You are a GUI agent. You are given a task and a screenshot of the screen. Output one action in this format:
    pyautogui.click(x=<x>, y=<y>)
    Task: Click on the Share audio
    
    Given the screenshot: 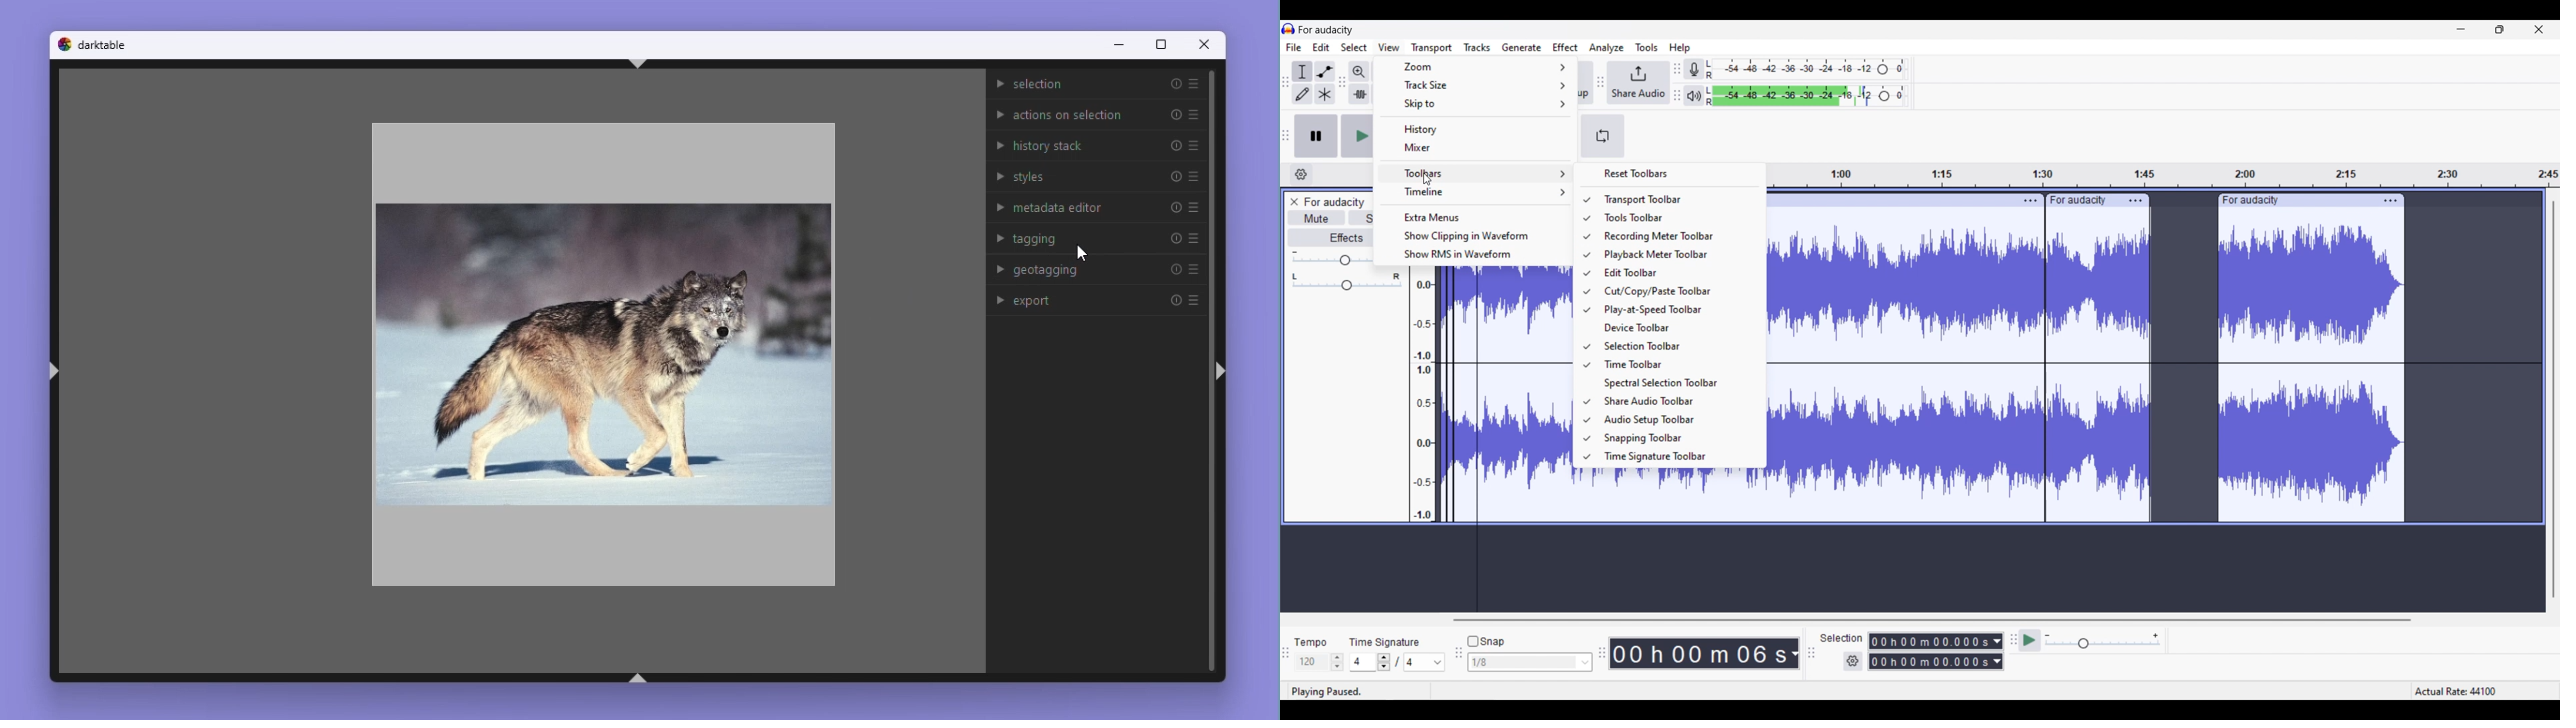 What is the action you would take?
    pyautogui.click(x=1639, y=83)
    